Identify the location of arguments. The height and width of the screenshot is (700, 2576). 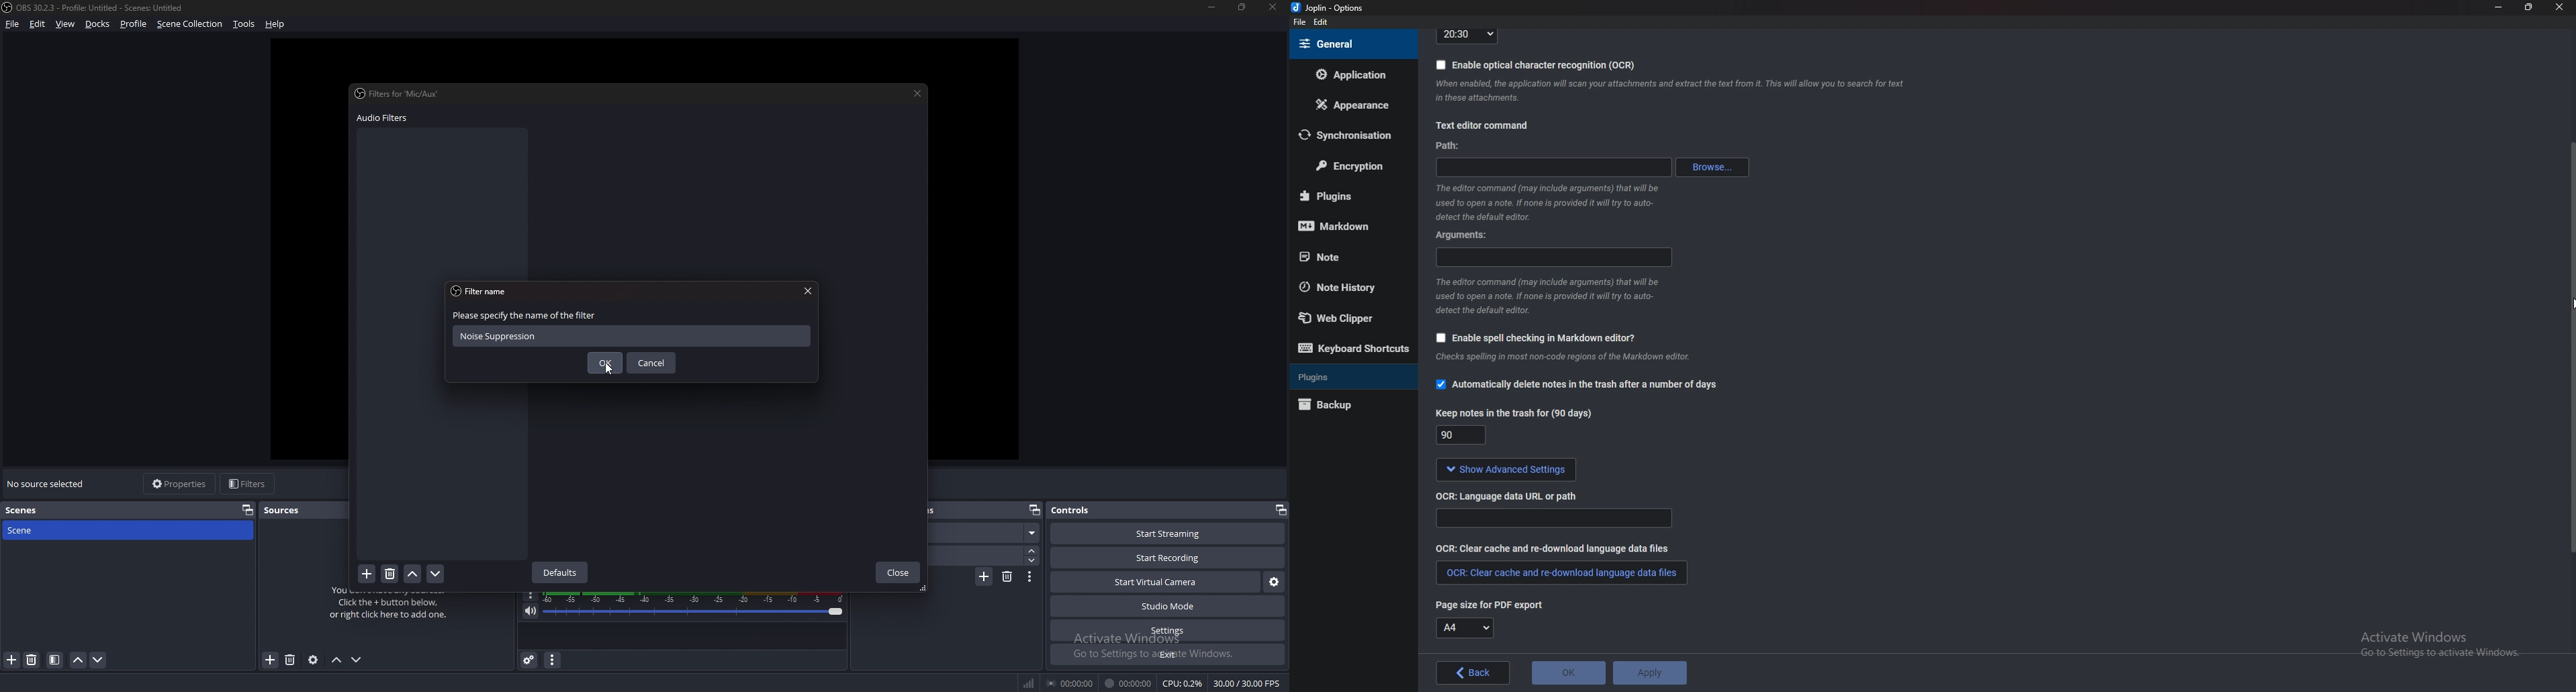
(1556, 257).